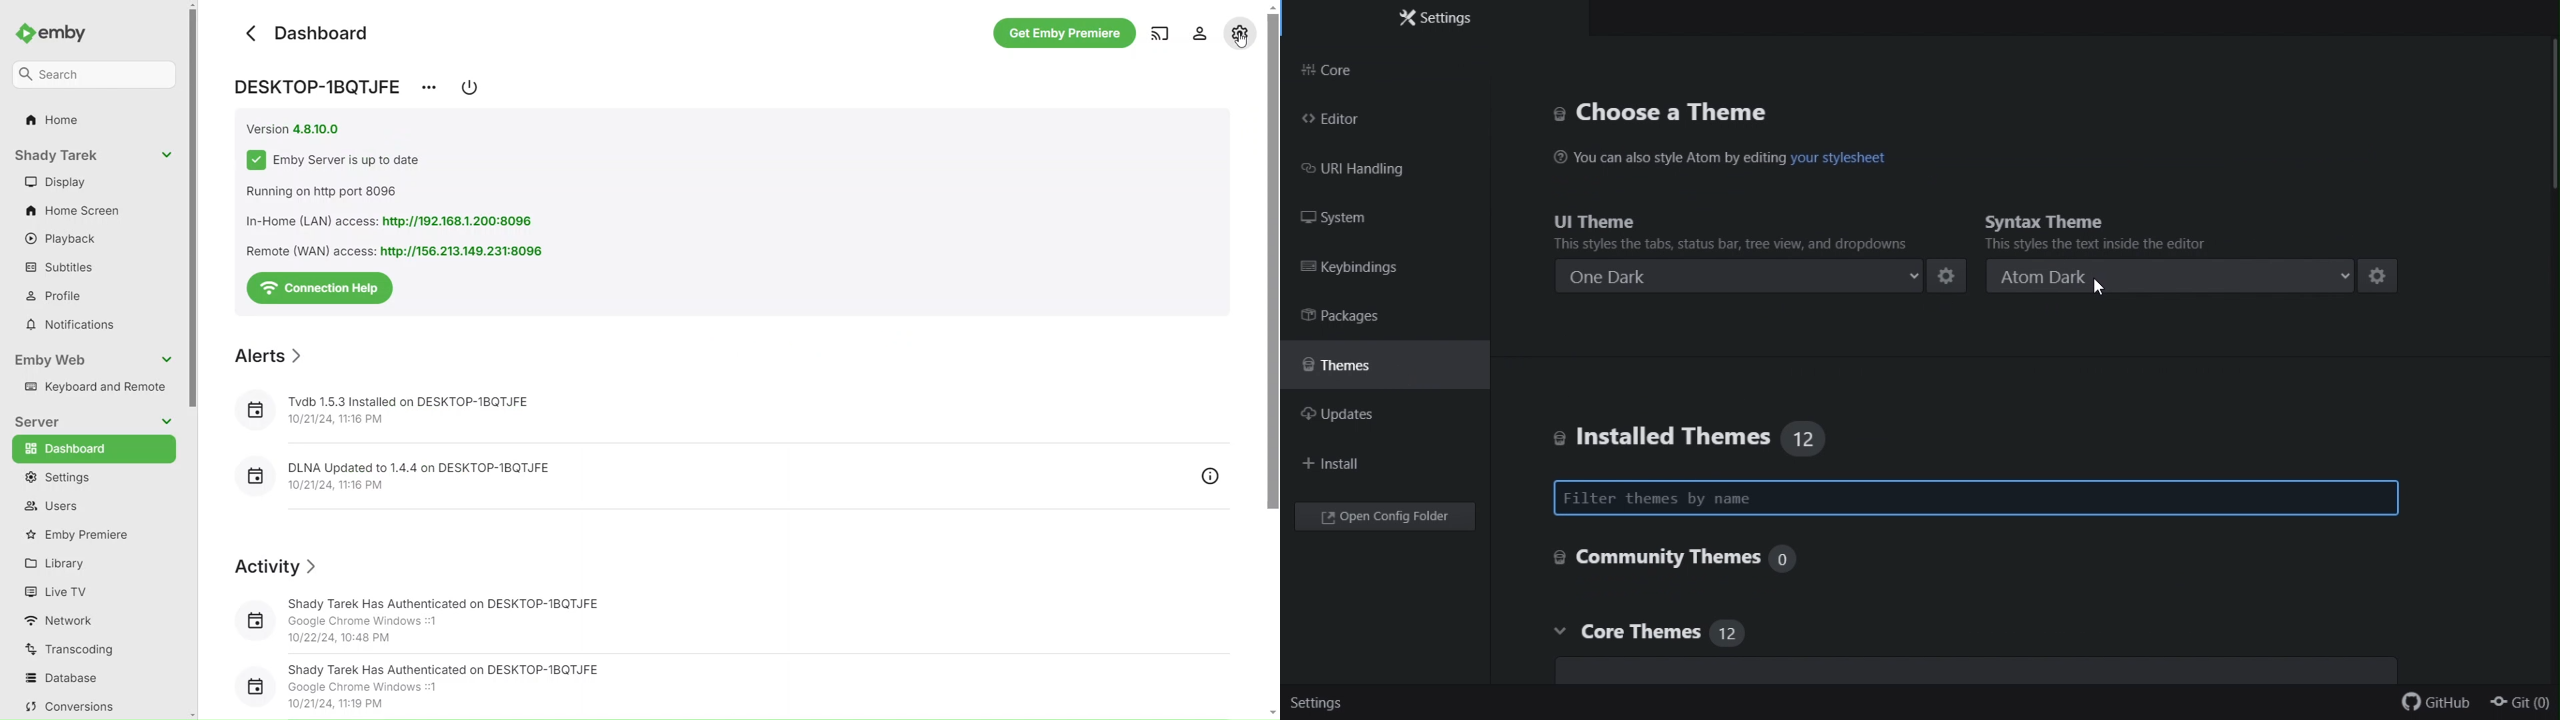 This screenshot has height=728, width=2576. Describe the element at coordinates (2101, 231) in the screenshot. I see `Syntax theme` at that location.